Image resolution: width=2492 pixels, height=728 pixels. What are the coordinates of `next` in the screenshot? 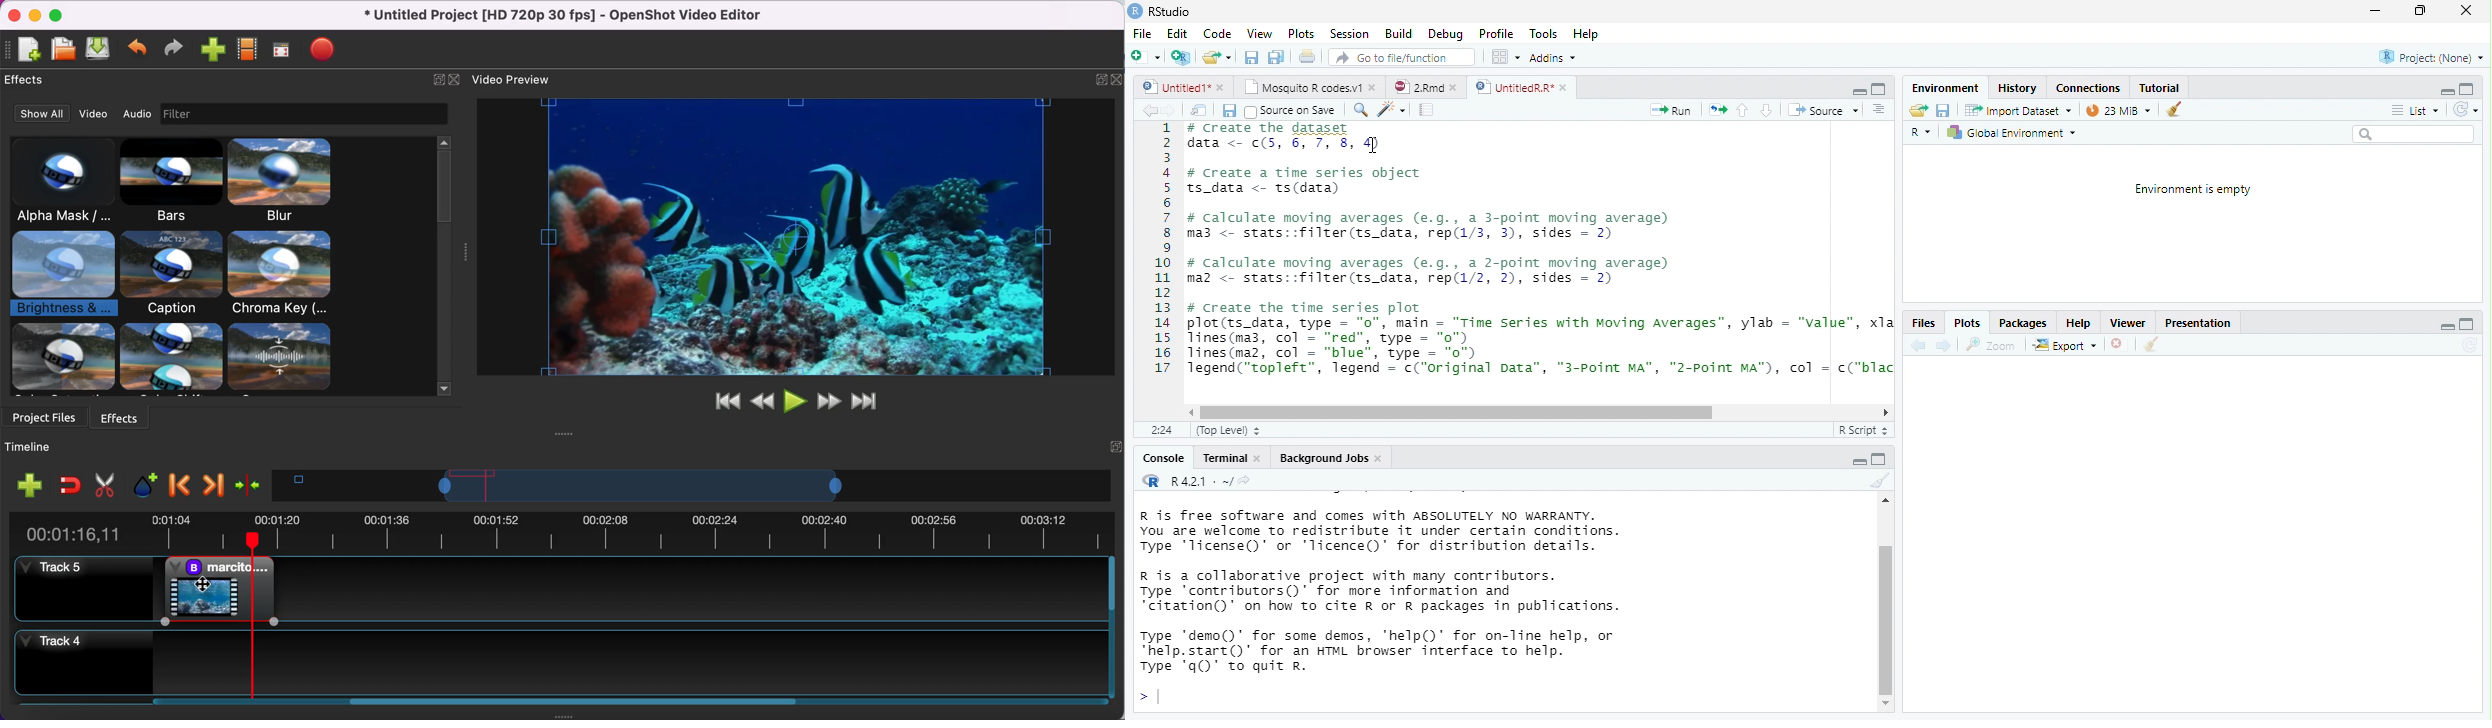 It's located at (1173, 111).